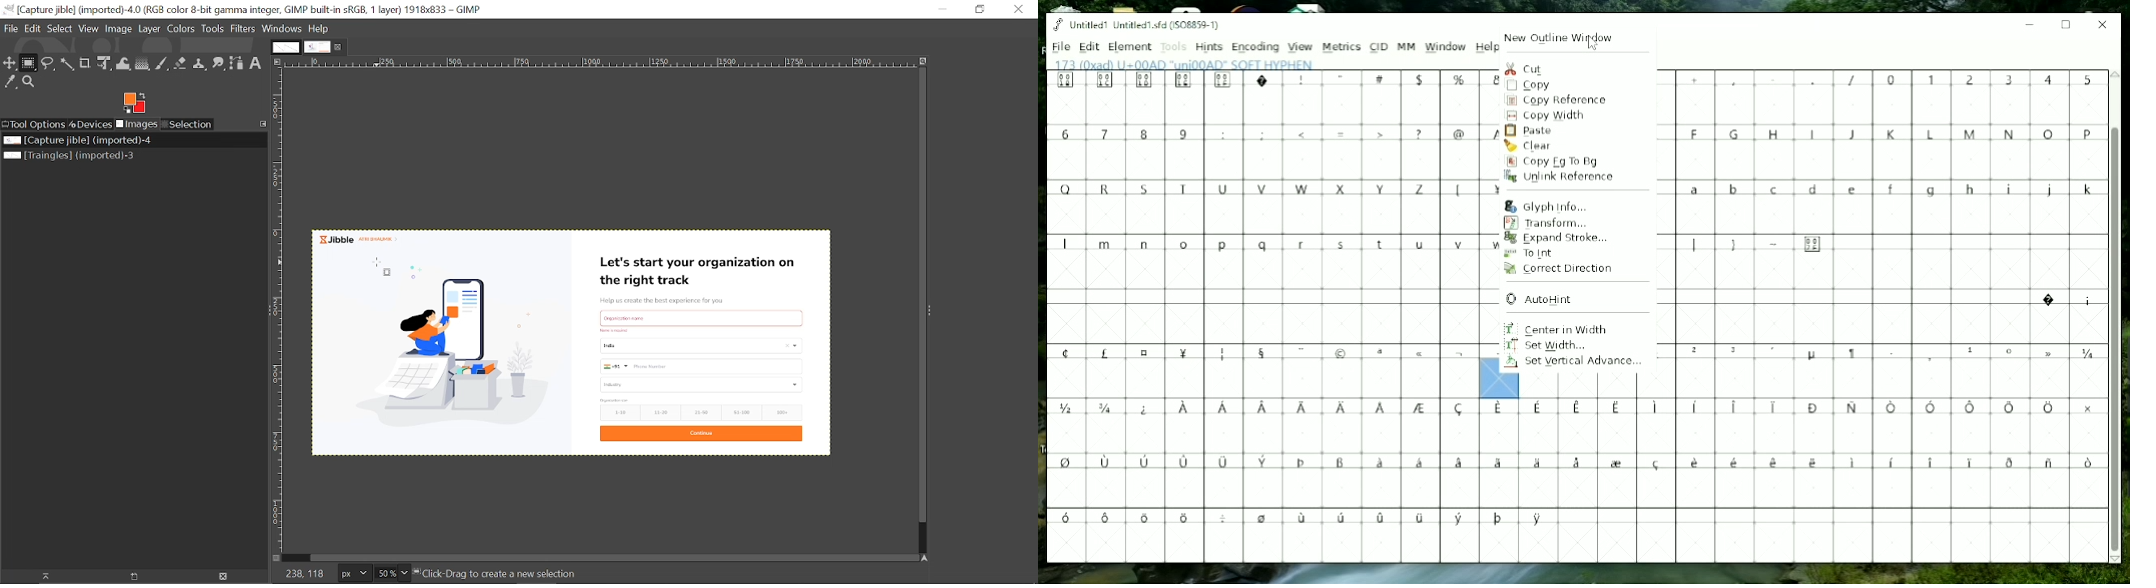  I want to click on Current zoom, so click(387, 573).